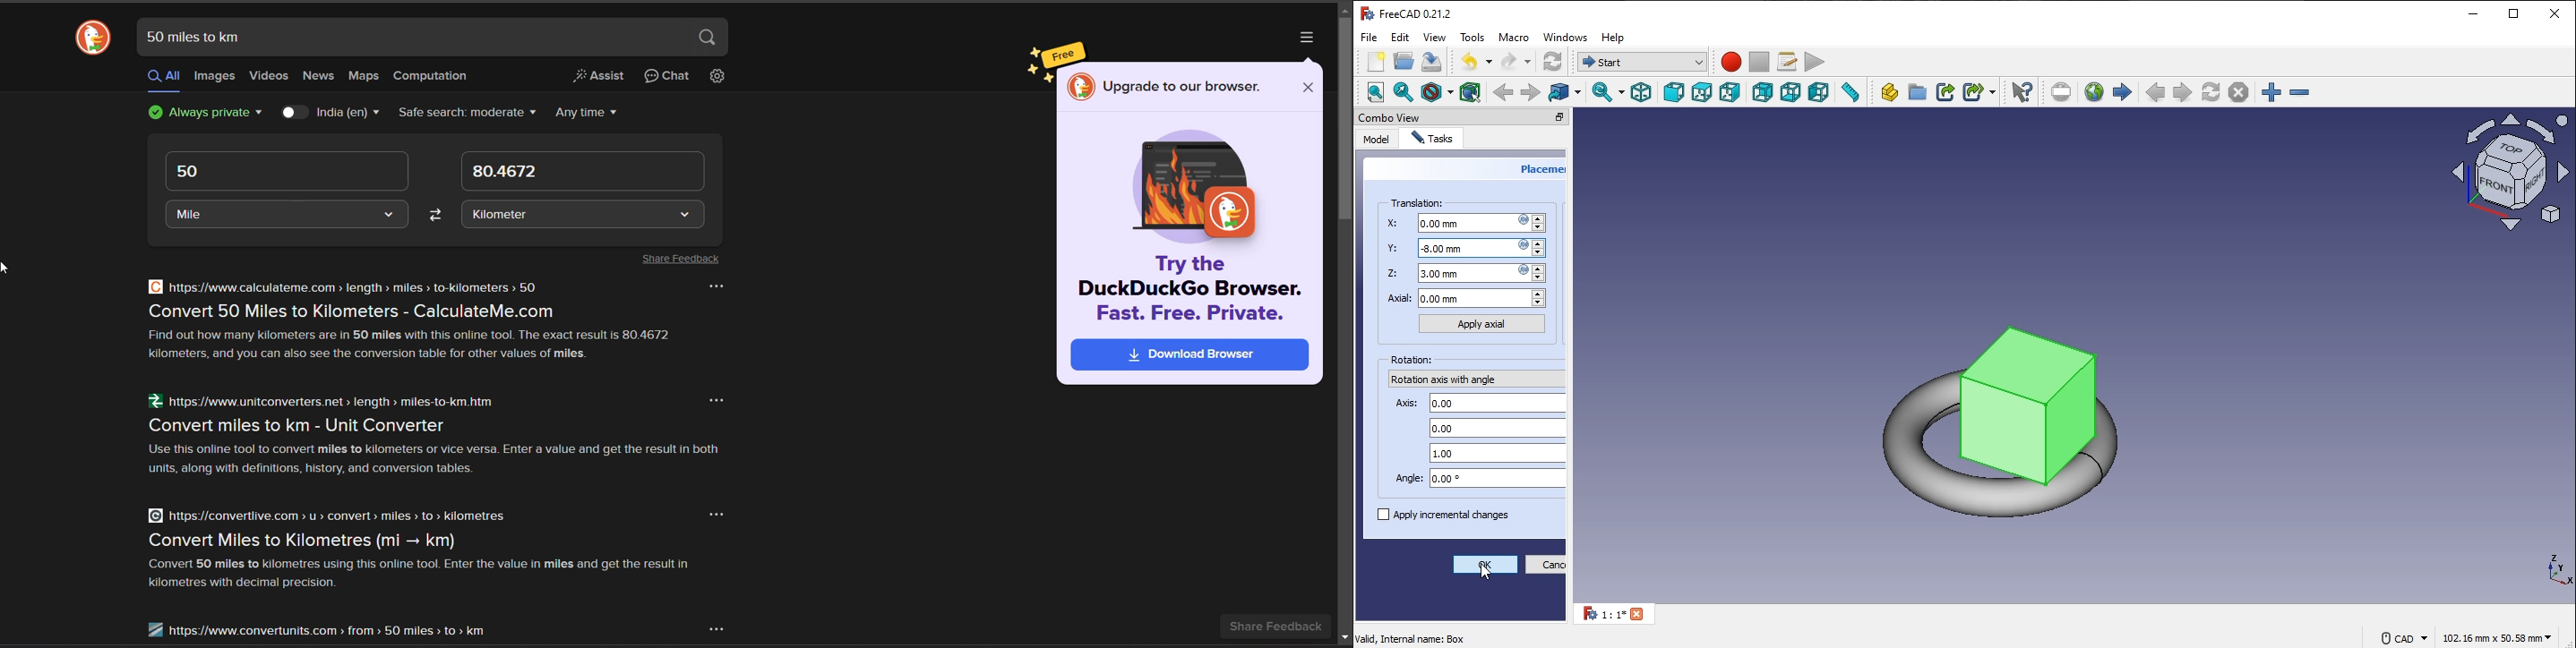 This screenshot has width=2576, height=672. Describe the element at coordinates (1918, 93) in the screenshot. I see `create folder` at that location.